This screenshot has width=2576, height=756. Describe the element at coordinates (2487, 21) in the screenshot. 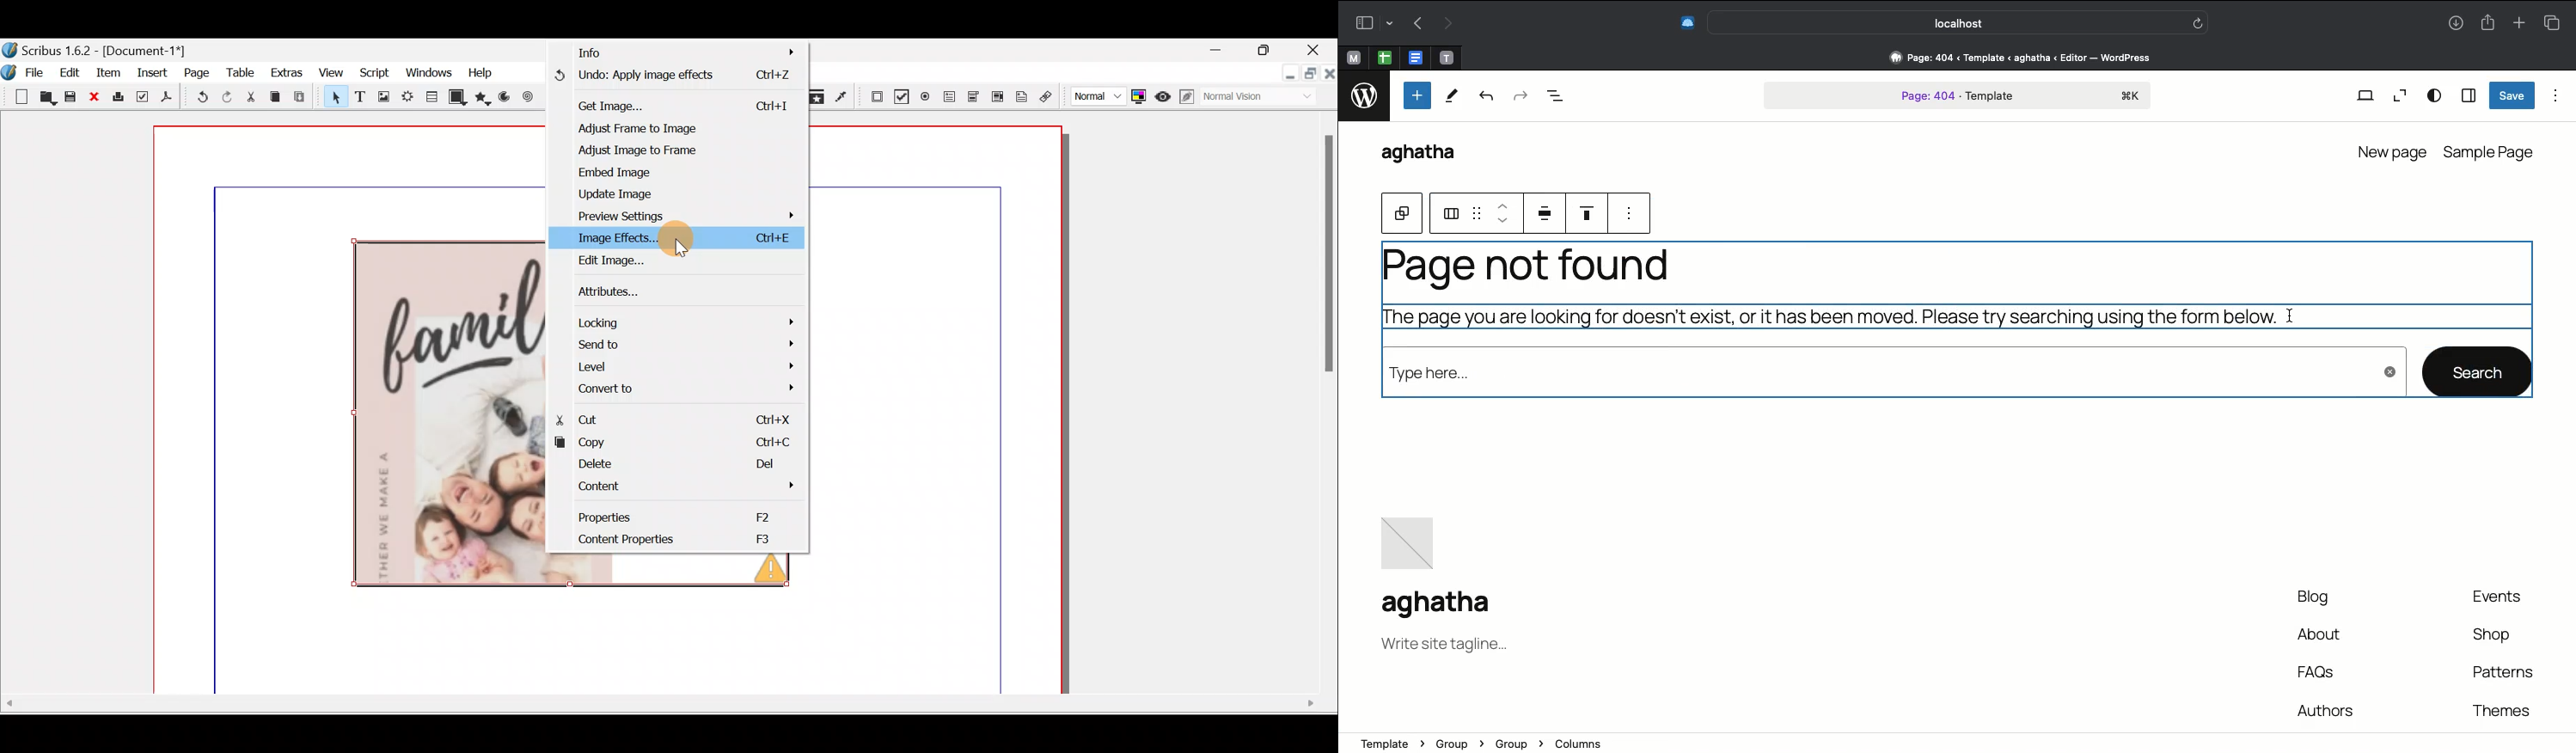

I see `Share` at that location.